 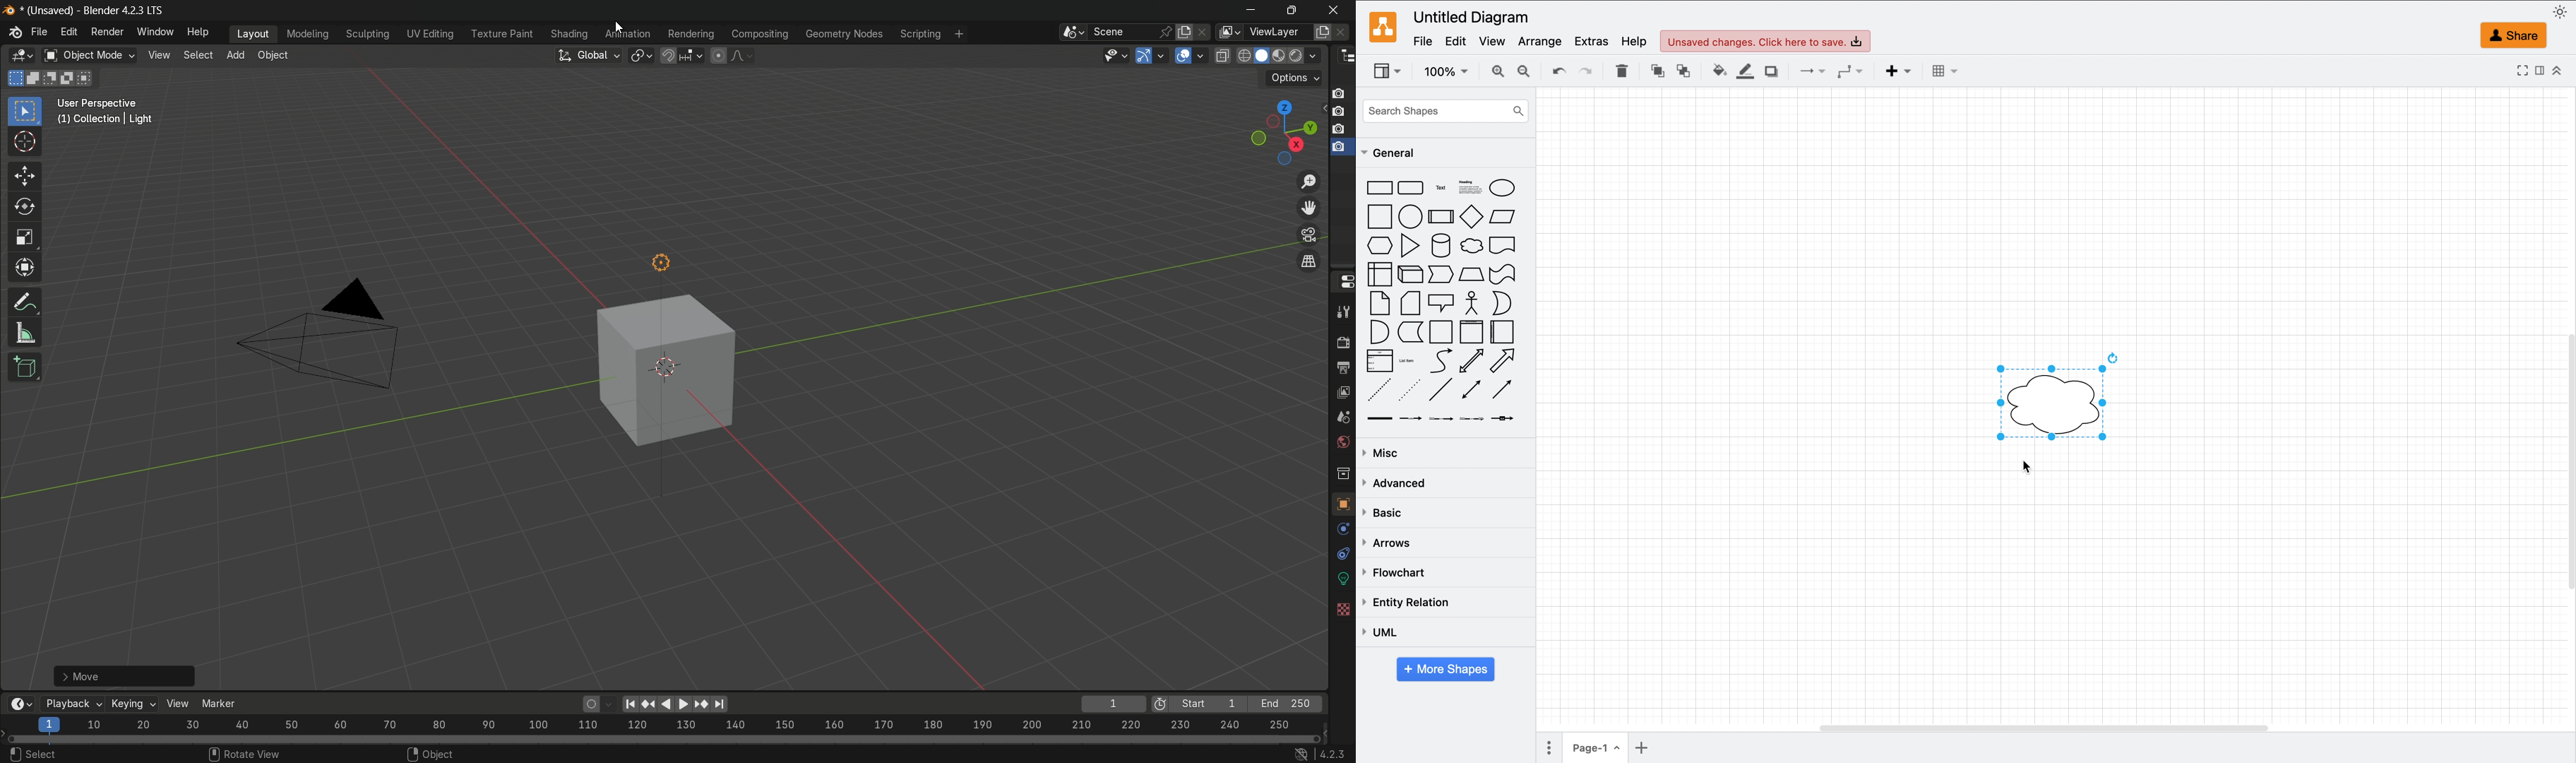 What do you see at coordinates (1443, 189) in the screenshot?
I see `text` at bounding box center [1443, 189].